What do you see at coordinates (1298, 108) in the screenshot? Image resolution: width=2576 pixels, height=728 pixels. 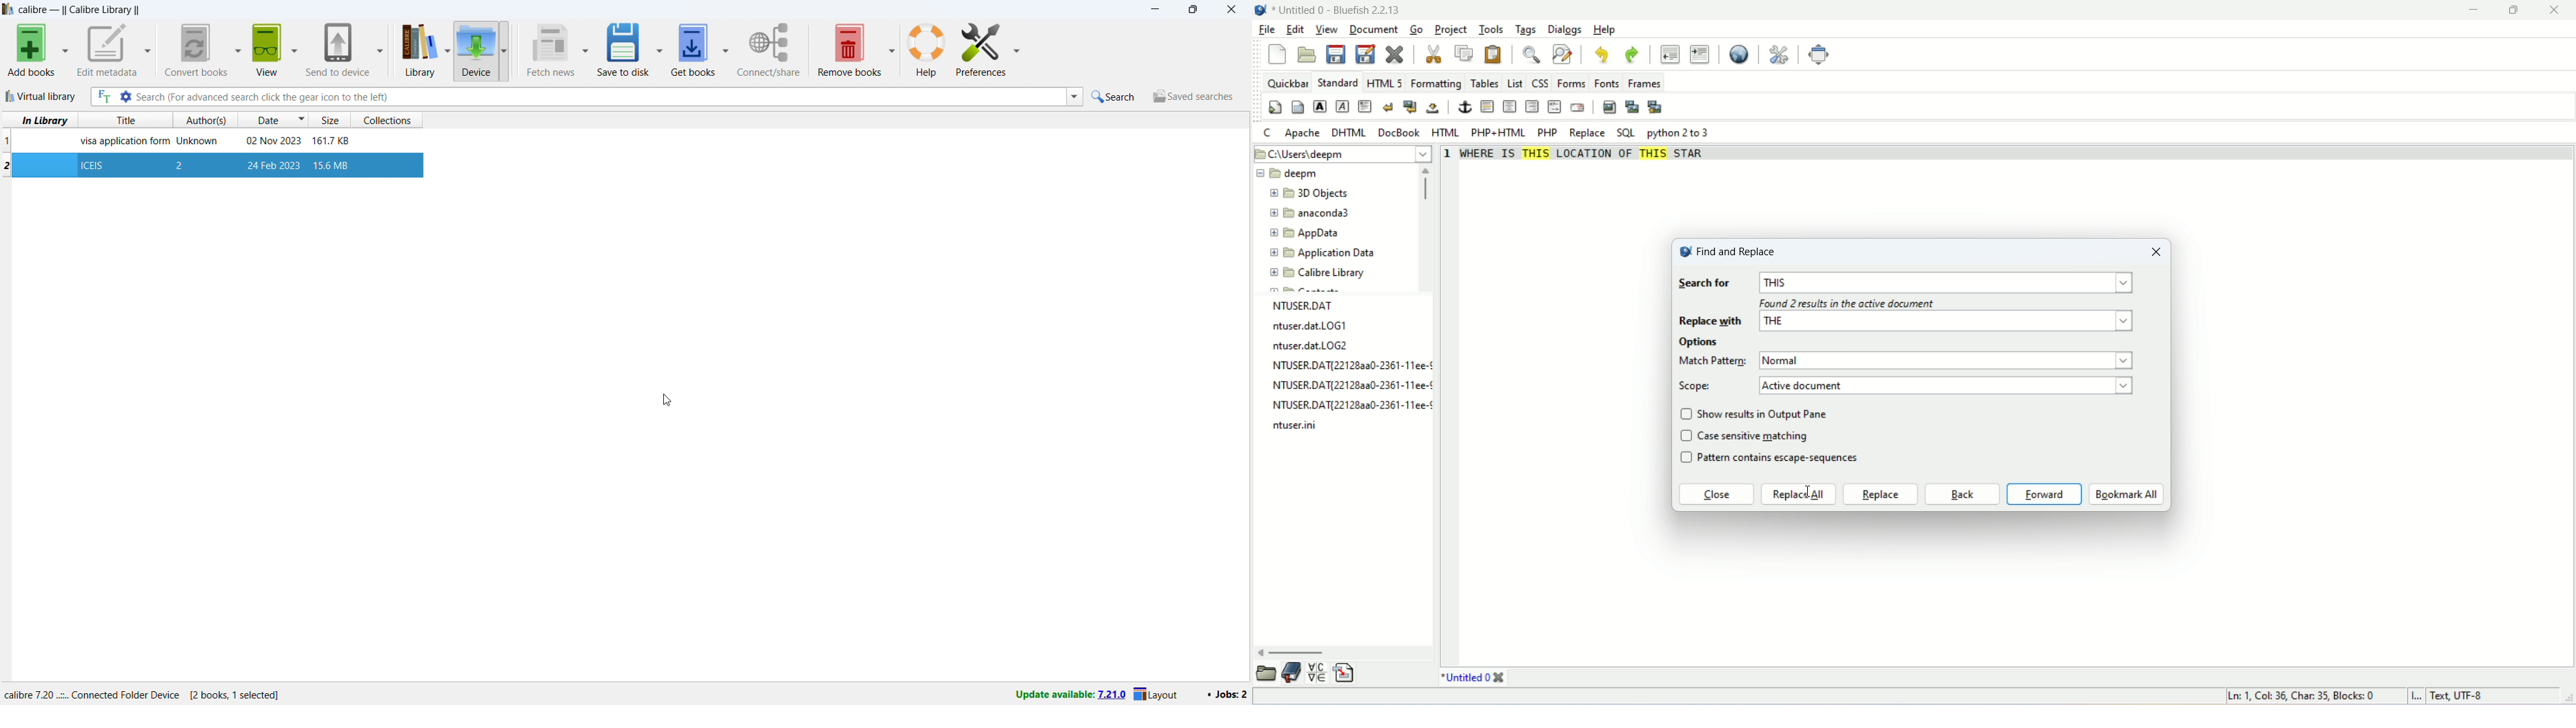 I see `body` at bounding box center [1298, 108].